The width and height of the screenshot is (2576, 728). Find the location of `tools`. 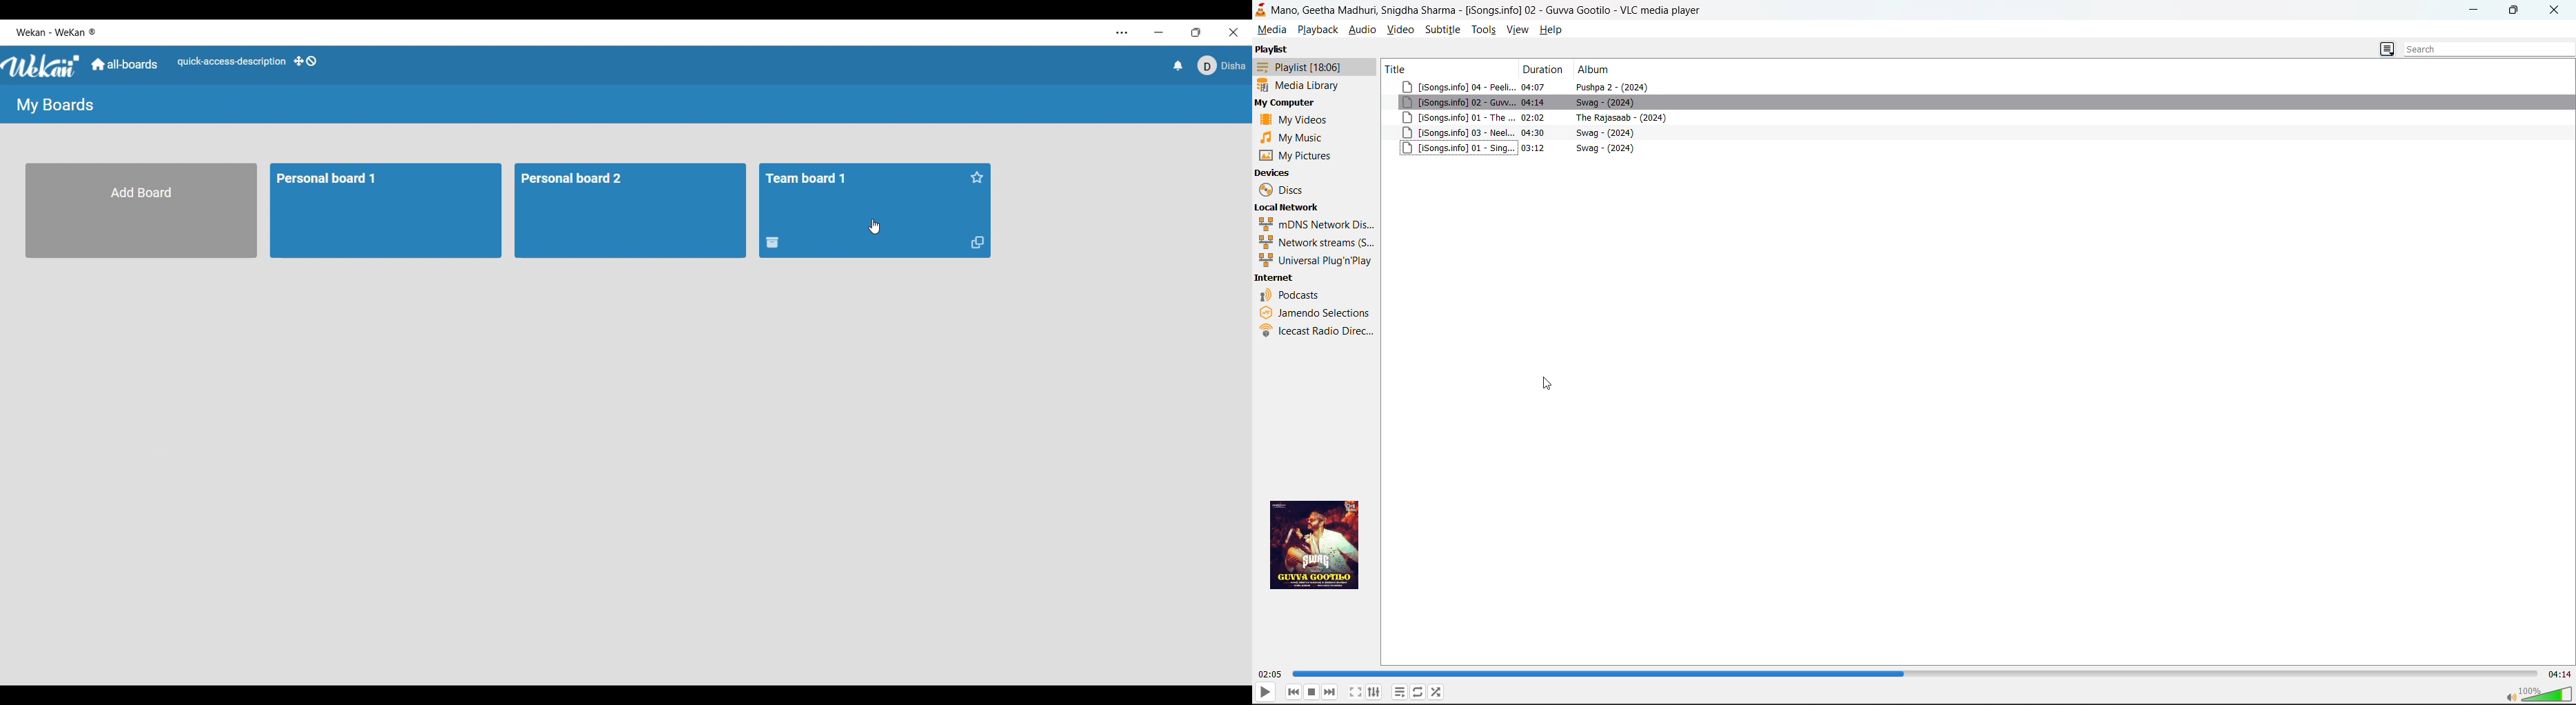

tools is located at coordinates (1484, 29).